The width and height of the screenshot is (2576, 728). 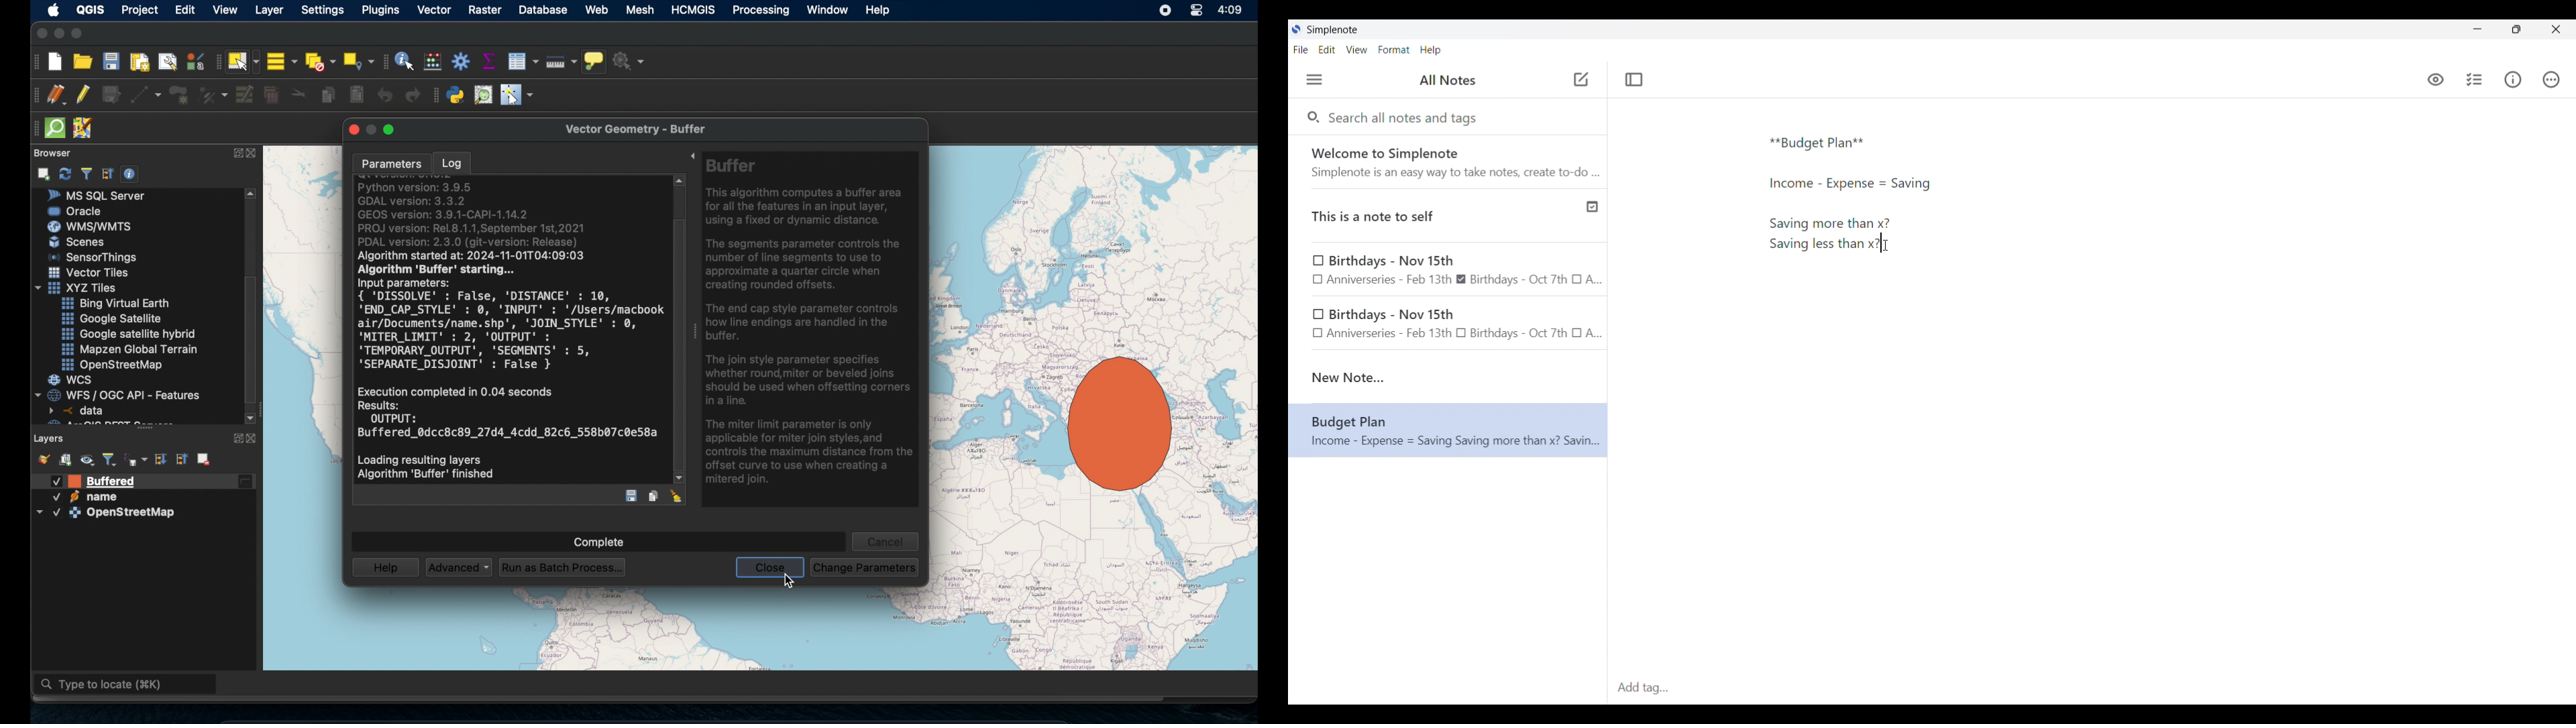 What do you see at coordinates (1449, 326) in the screenshot?
I see `birthday note` at bounding box center [1449, 326].